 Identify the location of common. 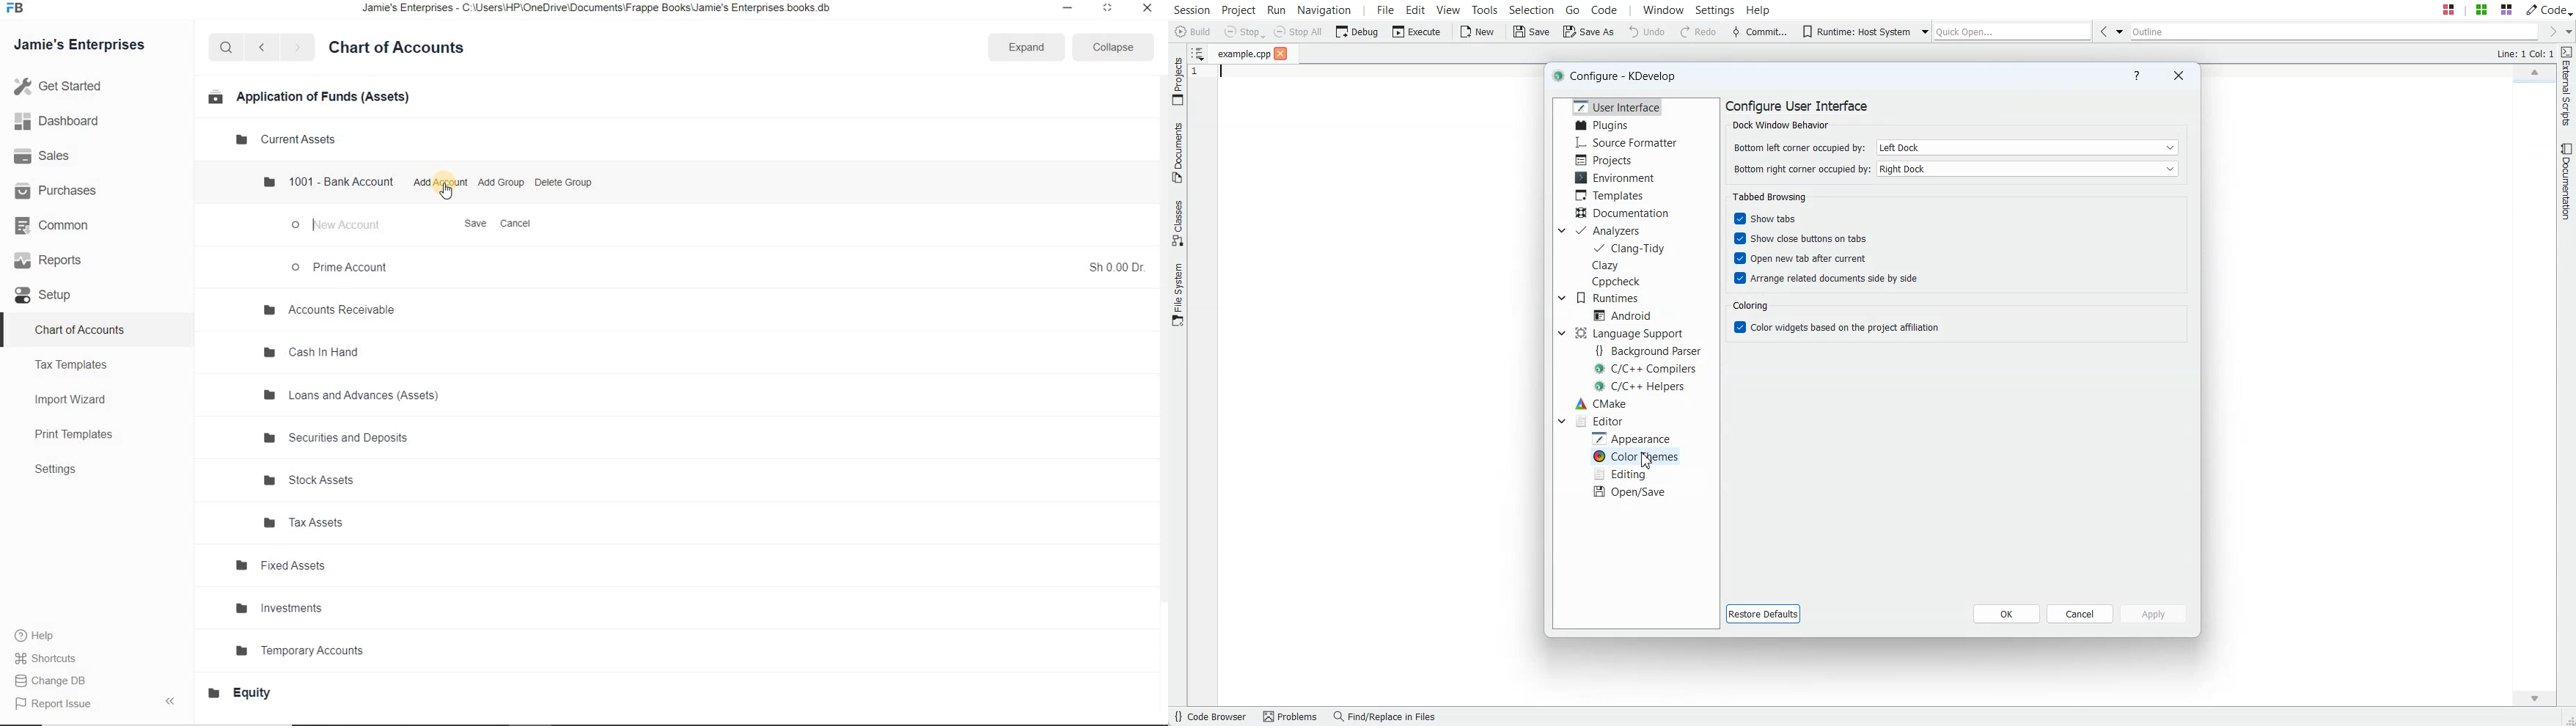
(65, 227).